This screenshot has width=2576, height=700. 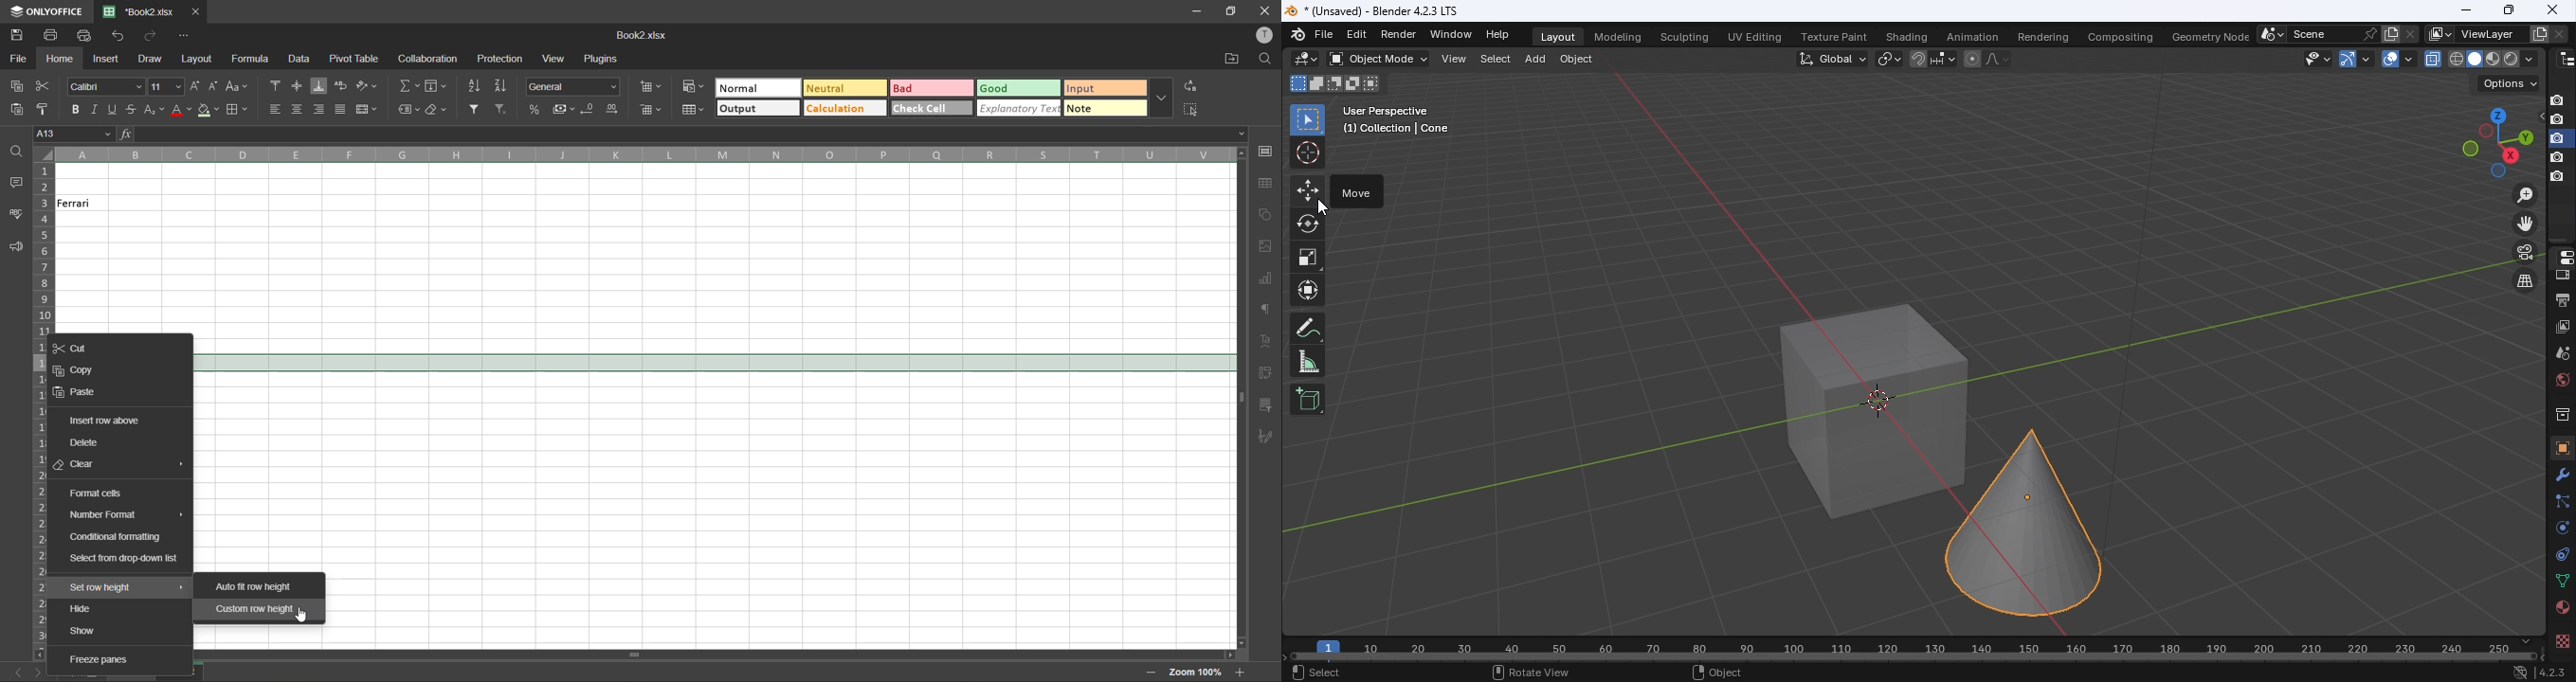 What do you see at coordinates (1104, 87) in the screenshot?
I see `input` at bounding box center [1104, 87].